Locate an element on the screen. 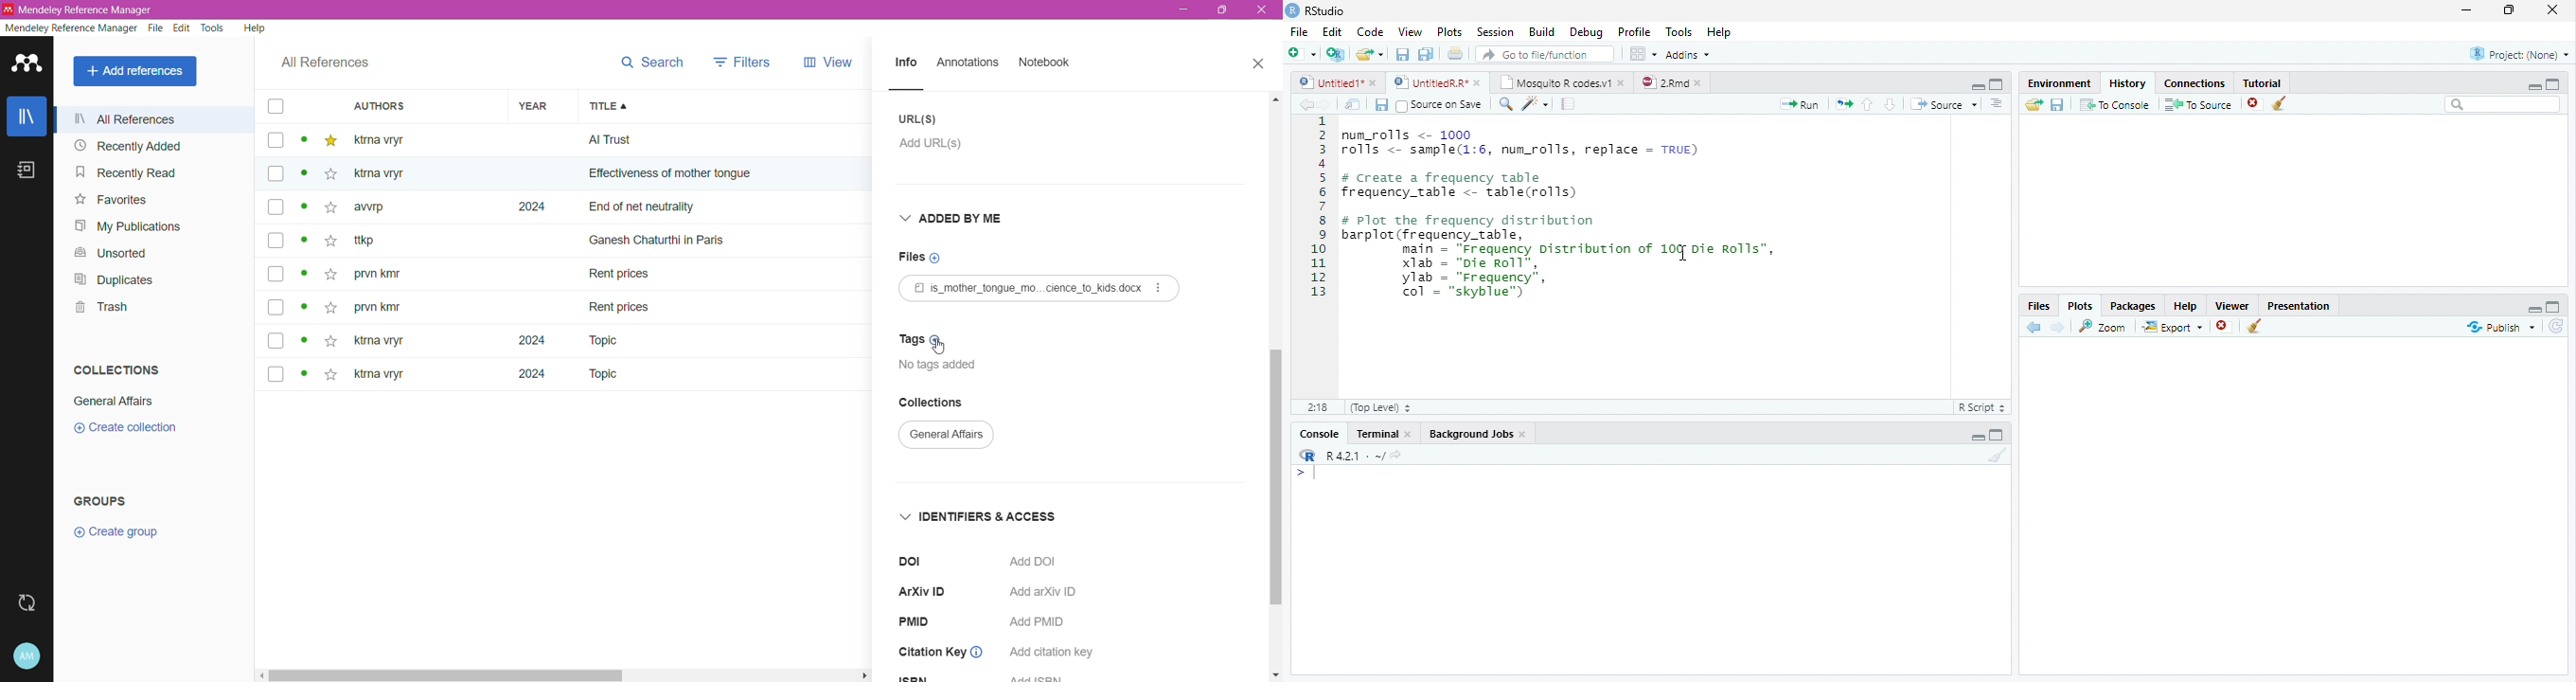 The height and width of the screenshot is (700, 2576). Clear is located at coordinates (2280, 103).